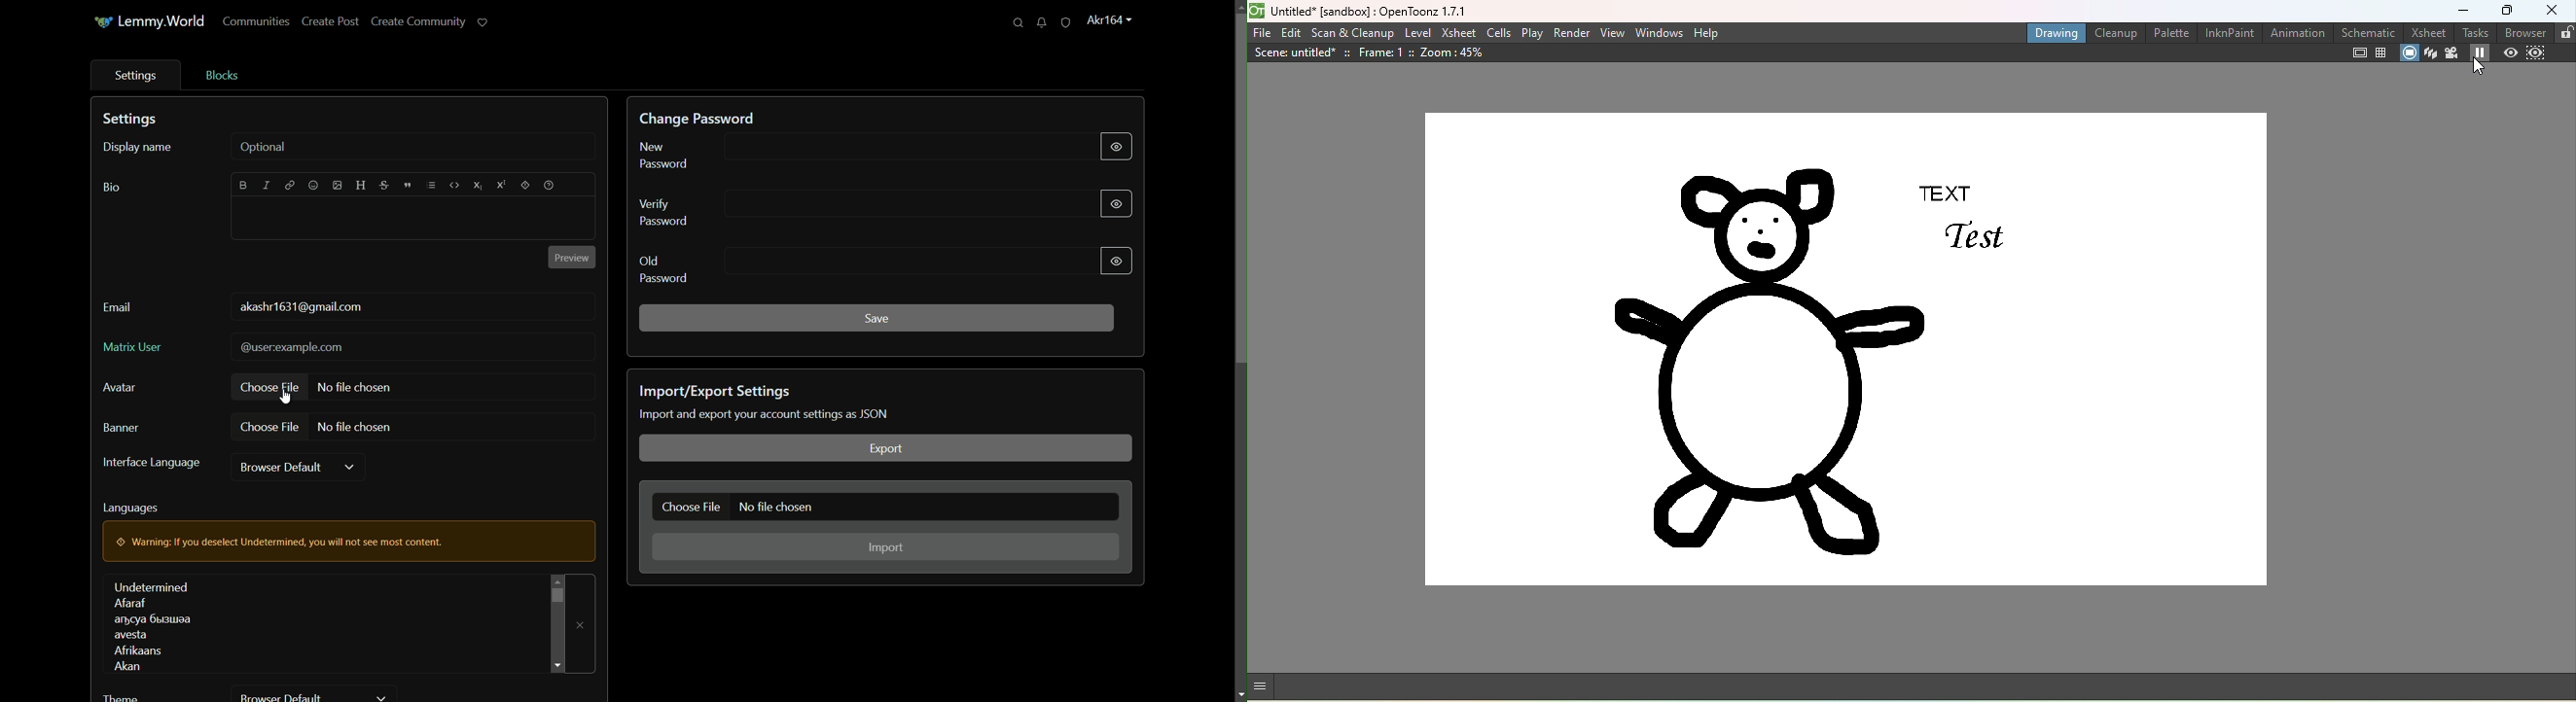 The height and width of the screenshot is (728, 2576). Describe the element at coordinates (691, 506) in the screenshot. I see `choose file` at that location.